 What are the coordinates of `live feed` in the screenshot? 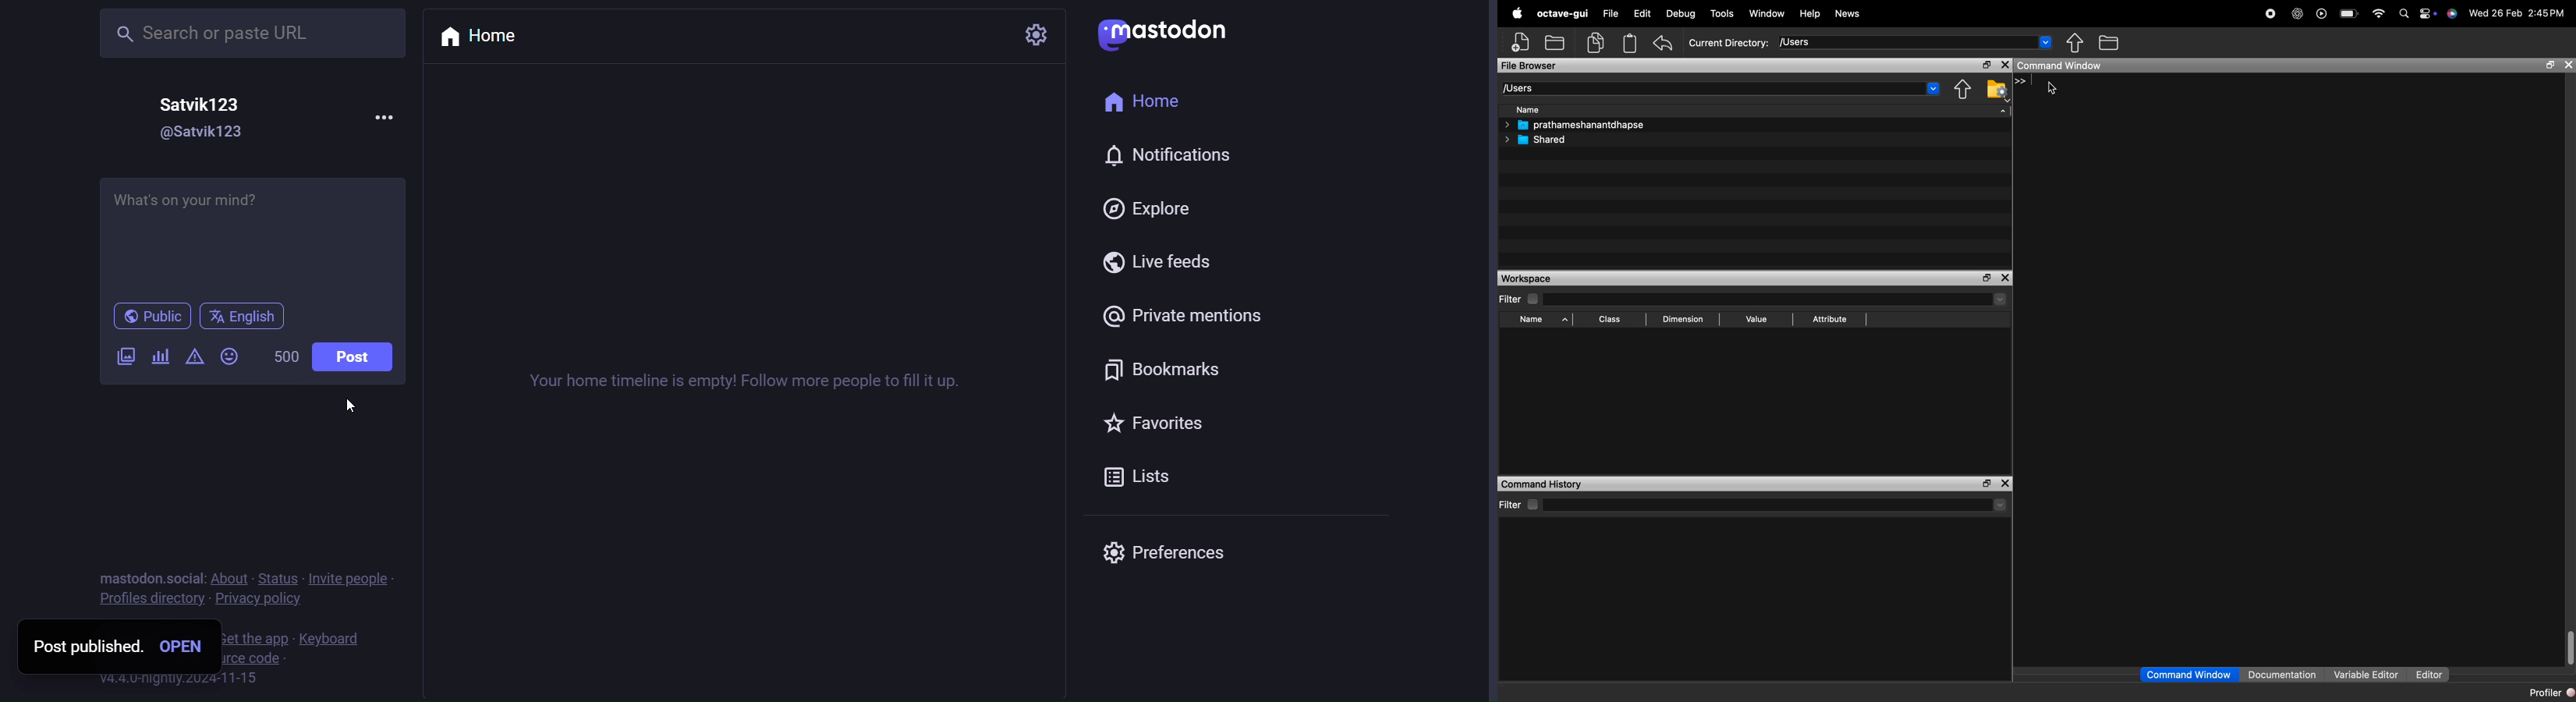 It's located at (1164, 264).